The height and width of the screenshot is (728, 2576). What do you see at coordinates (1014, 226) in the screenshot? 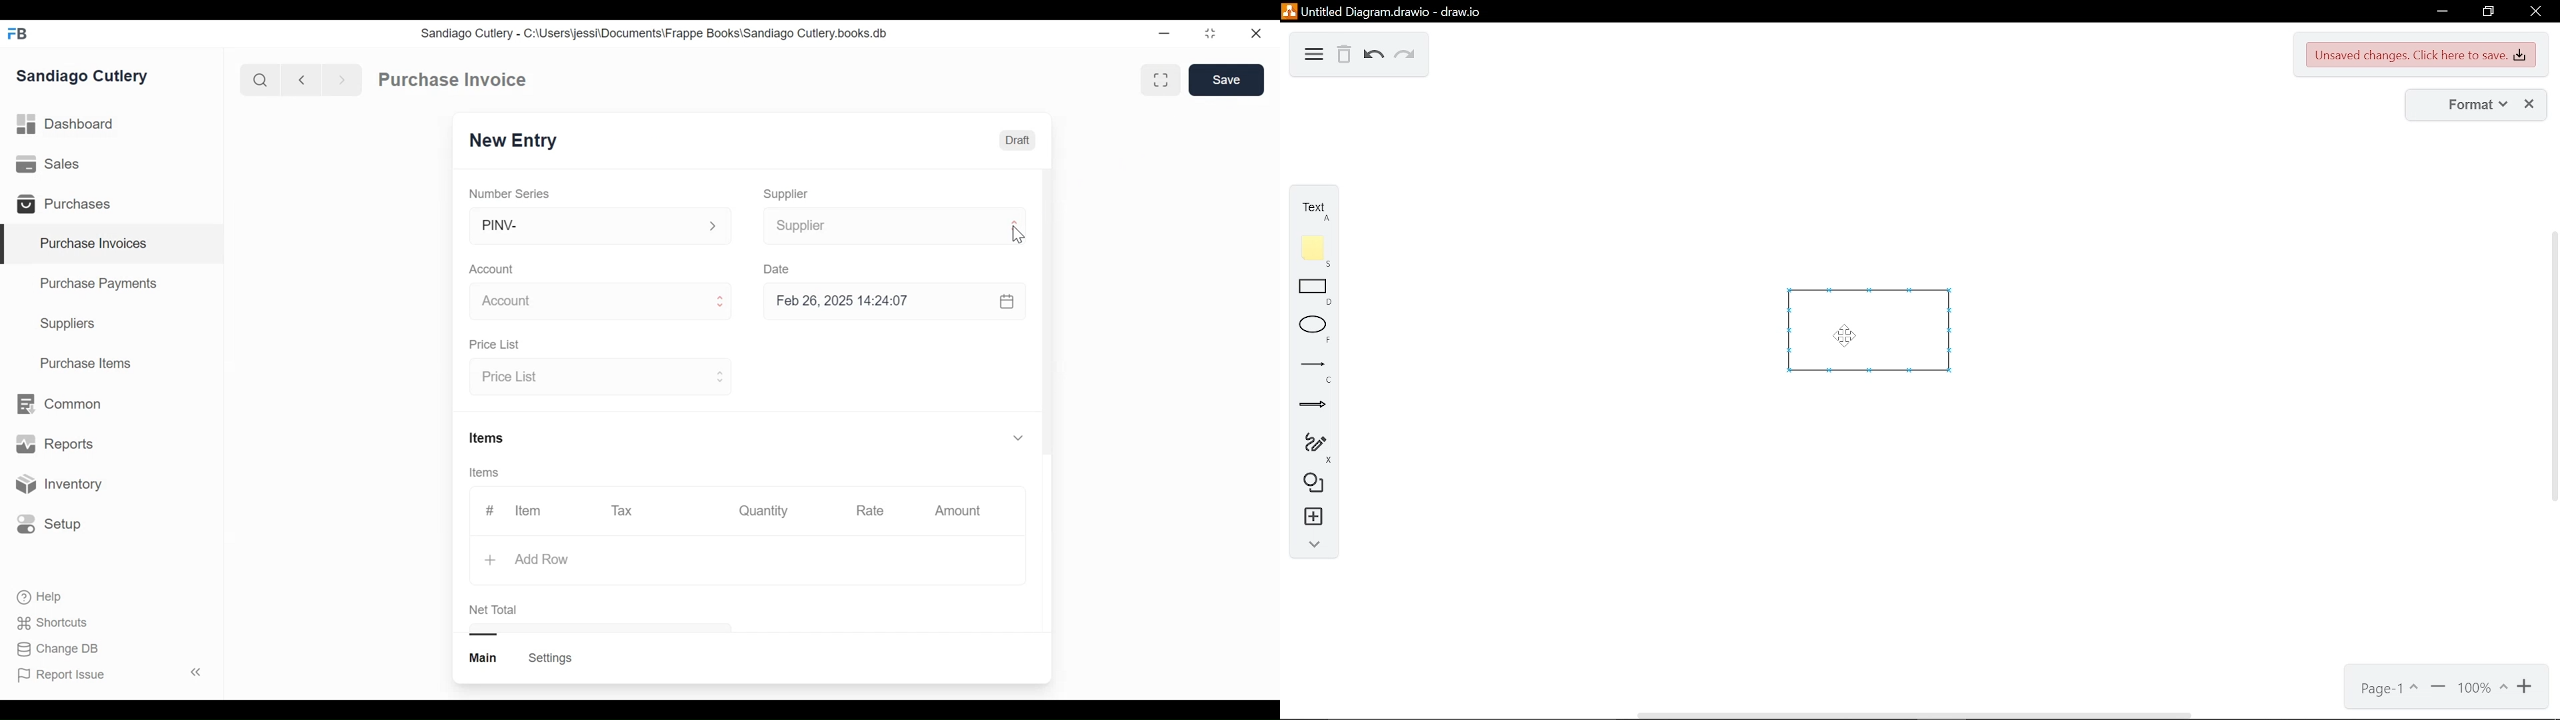
I see `Expand` at bounding box center [1014, 226].